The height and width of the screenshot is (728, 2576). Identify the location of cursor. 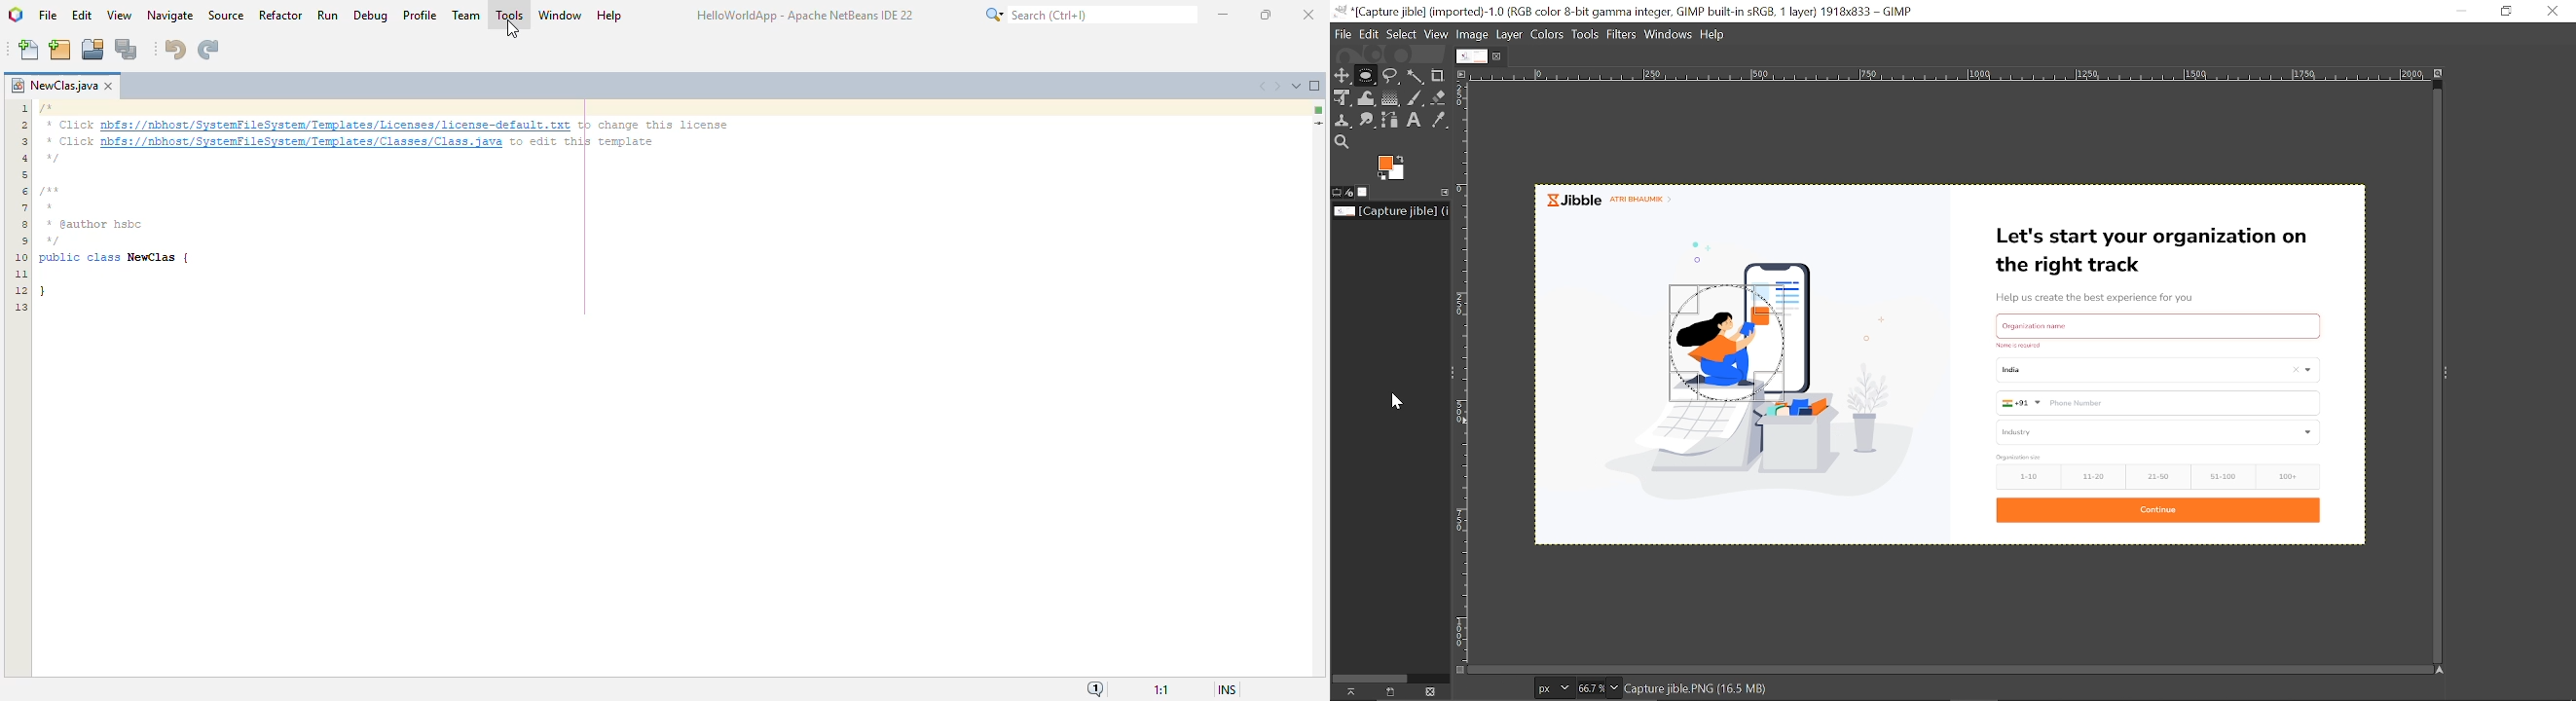
(512, 30).